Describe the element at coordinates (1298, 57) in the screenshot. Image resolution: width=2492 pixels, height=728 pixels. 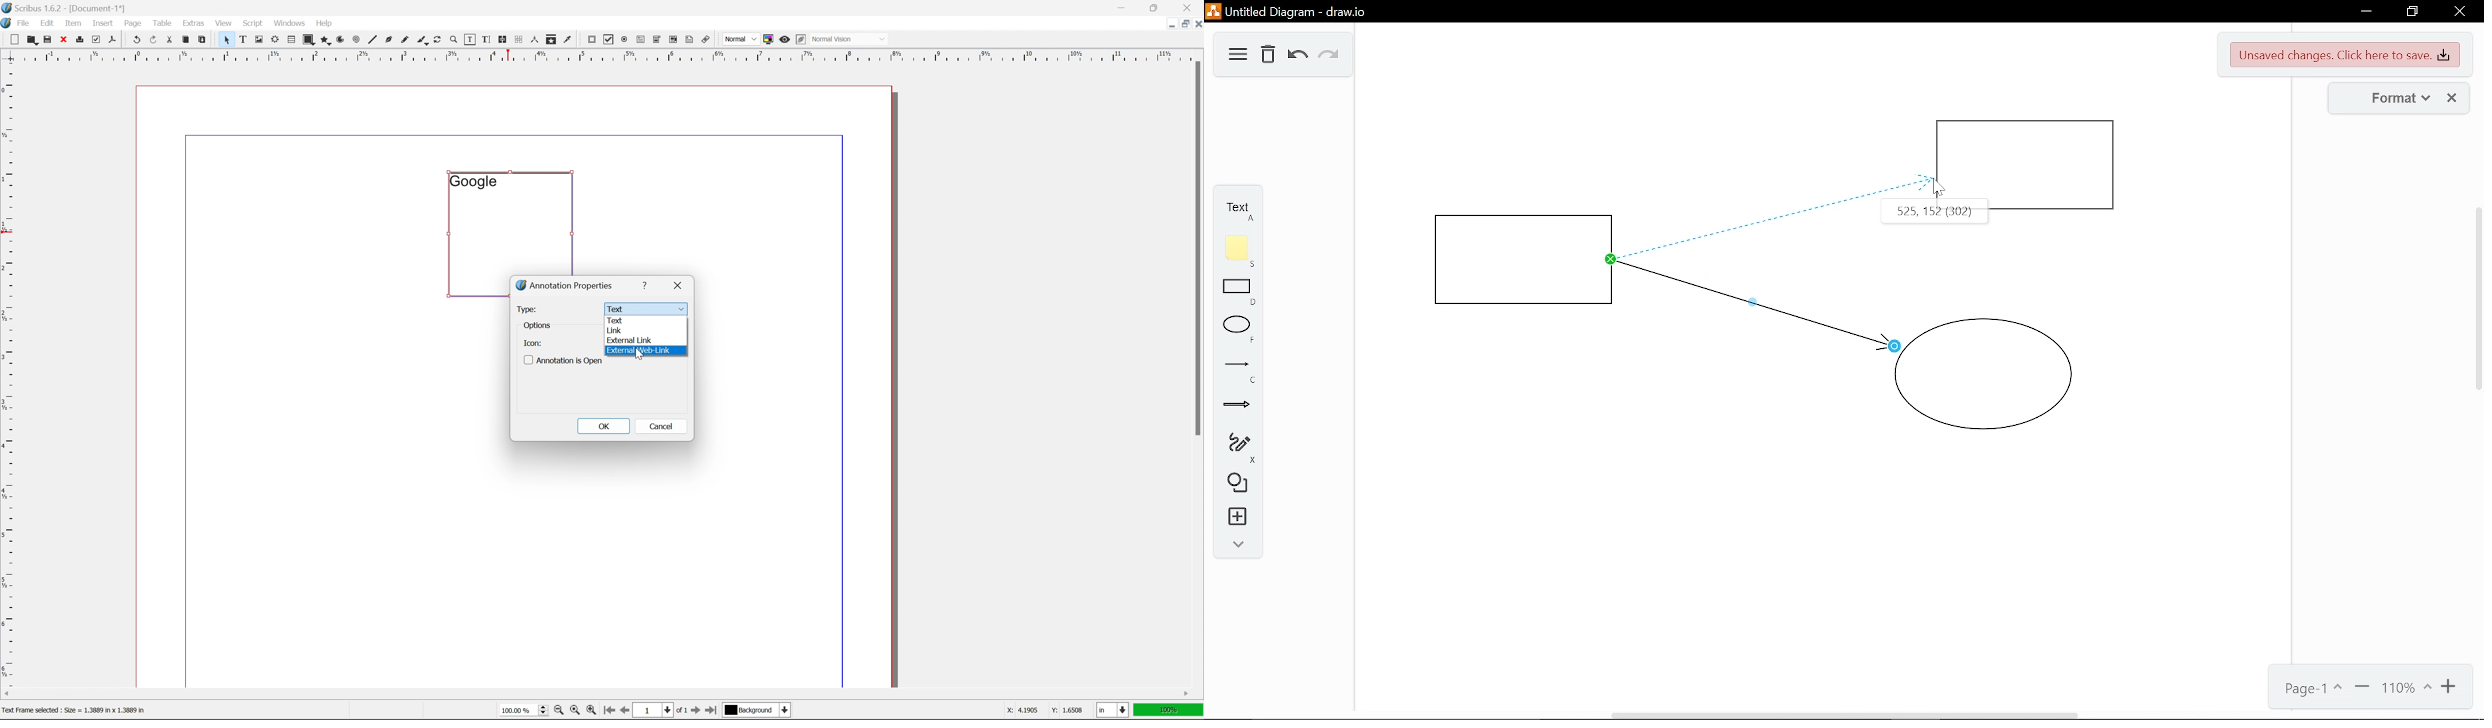
I see `Undo` at that location.